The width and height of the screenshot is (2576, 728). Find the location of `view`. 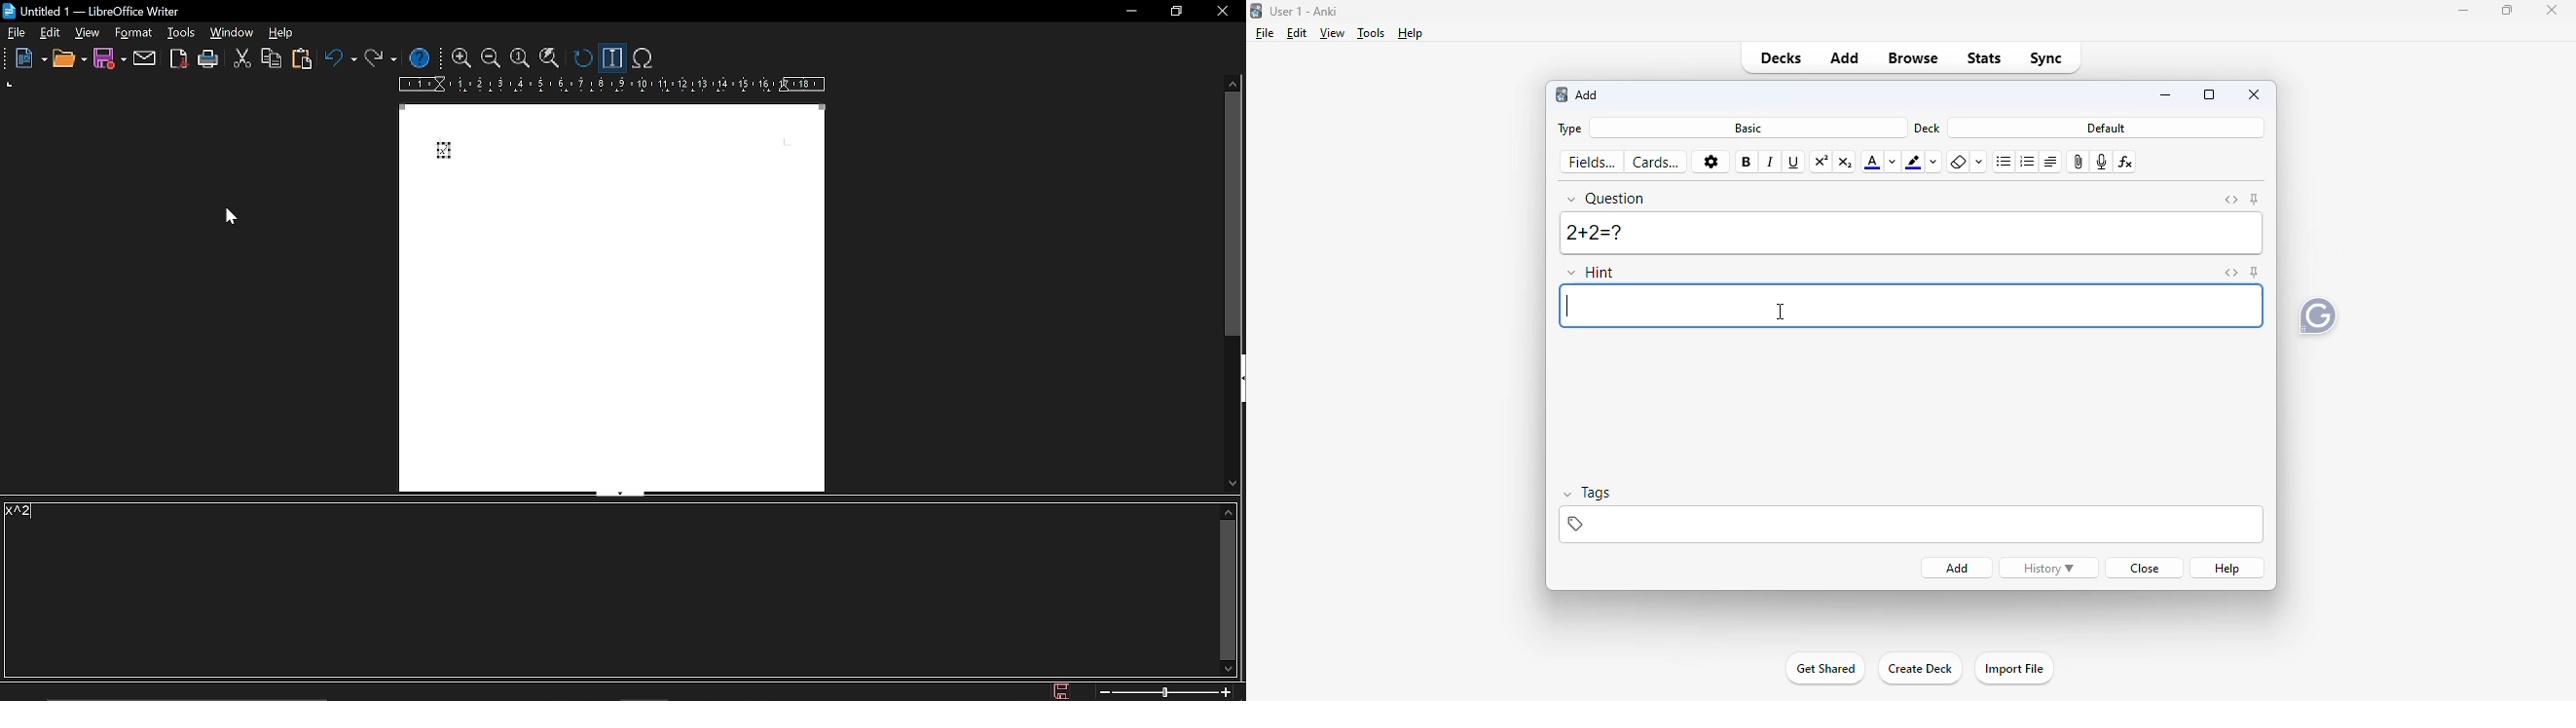

view is located at coordinates (87, 35).